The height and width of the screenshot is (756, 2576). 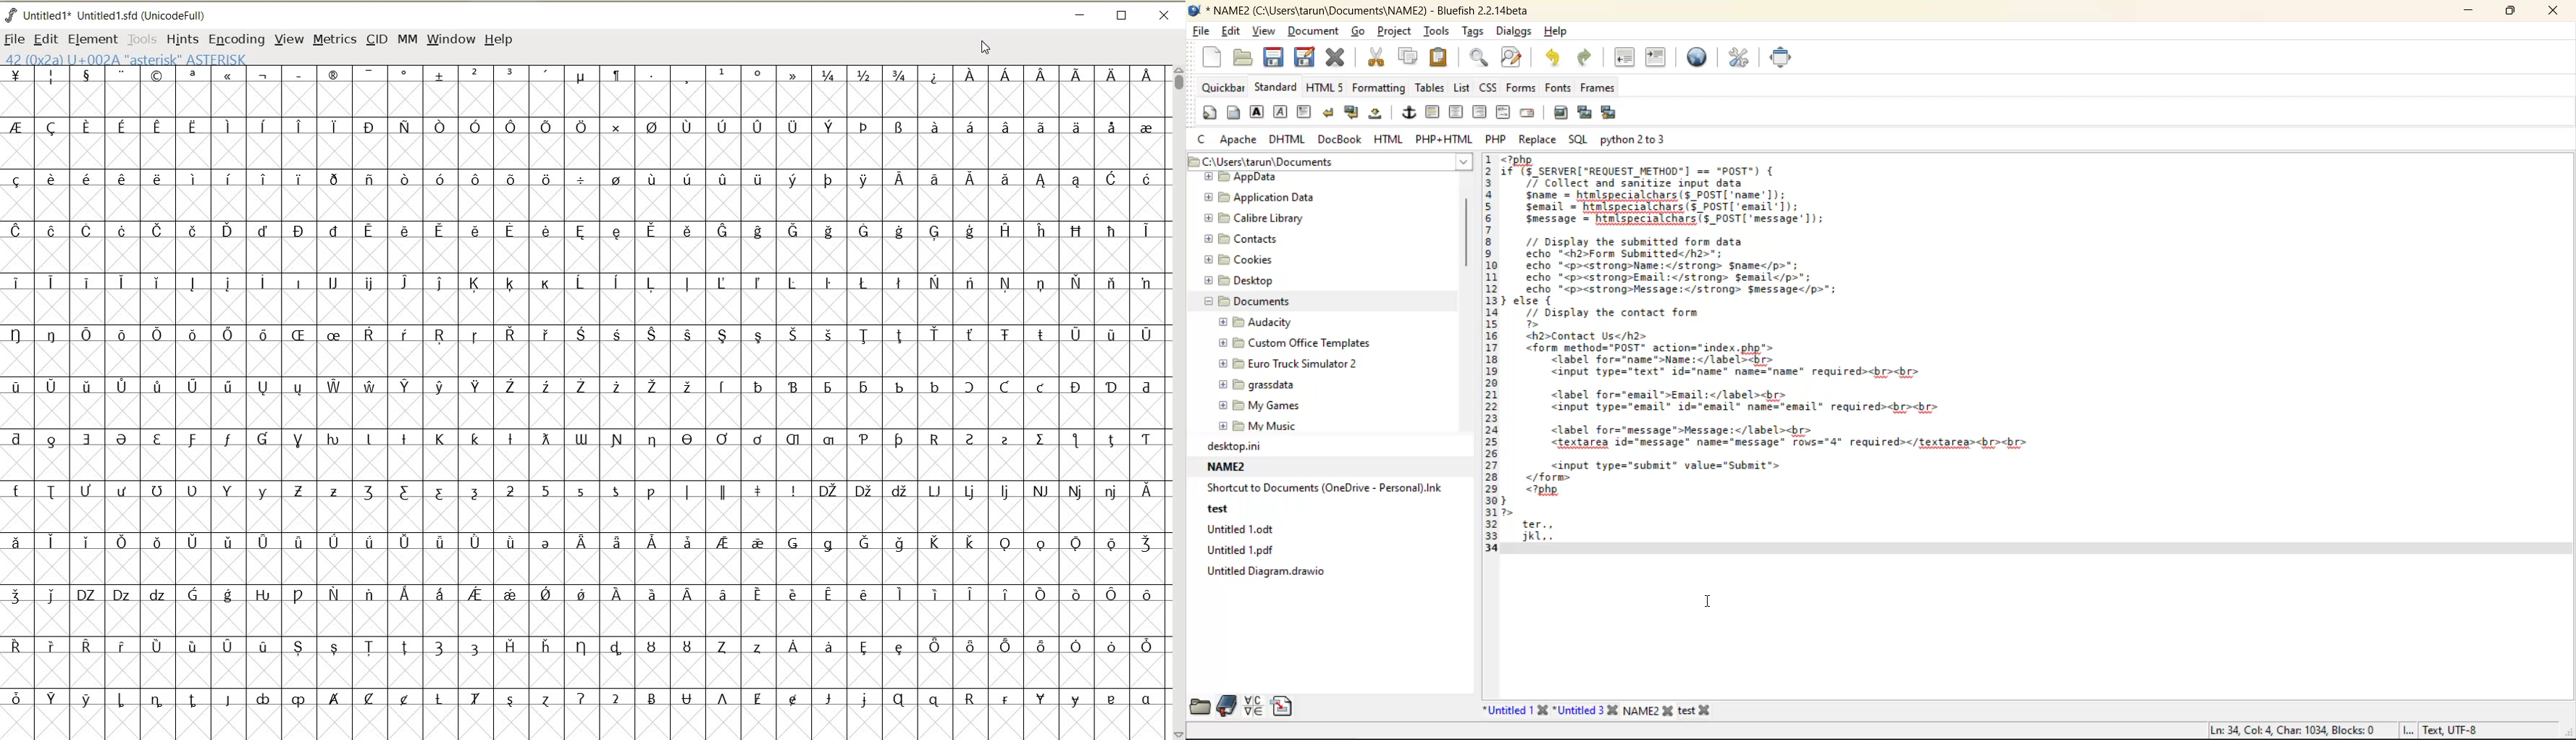 What do you see at coordinates (1466, 235) in the screenshot?
I see `vertical scroll bar` at bounding box center [1466, 235].